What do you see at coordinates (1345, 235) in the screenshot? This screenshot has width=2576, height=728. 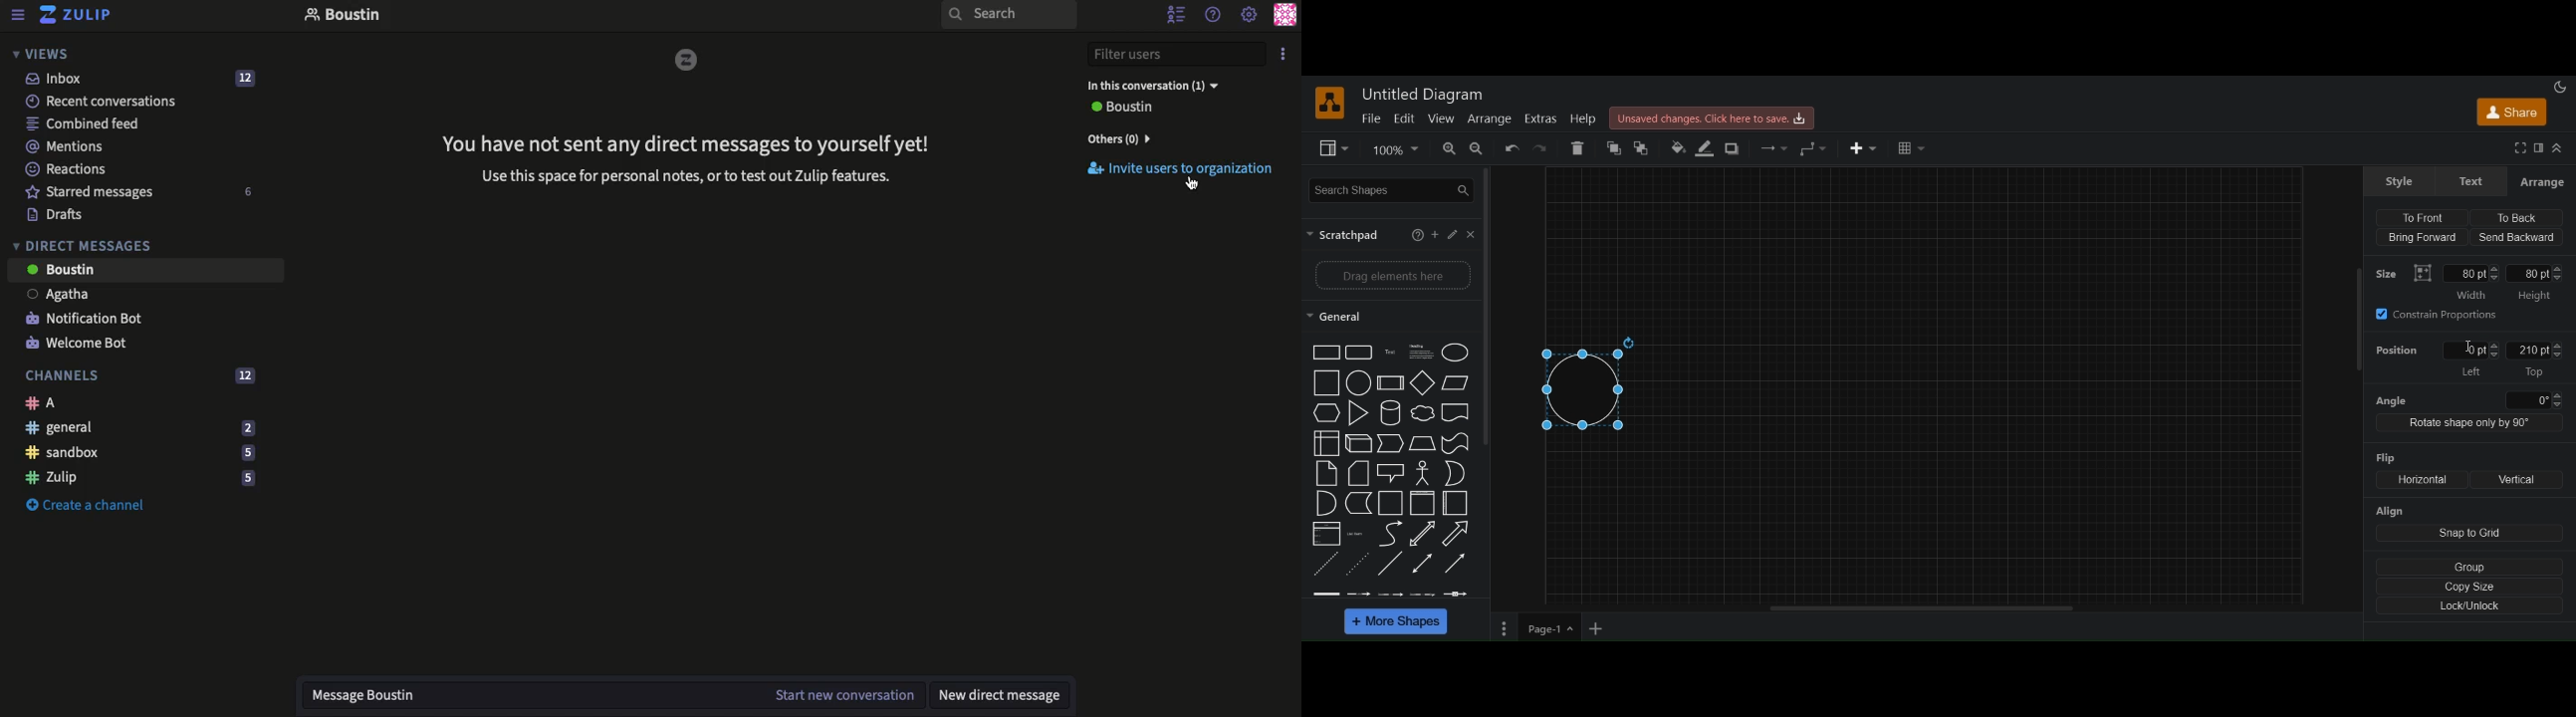 I see `scratchpad` at bounding box center [1345, 235].